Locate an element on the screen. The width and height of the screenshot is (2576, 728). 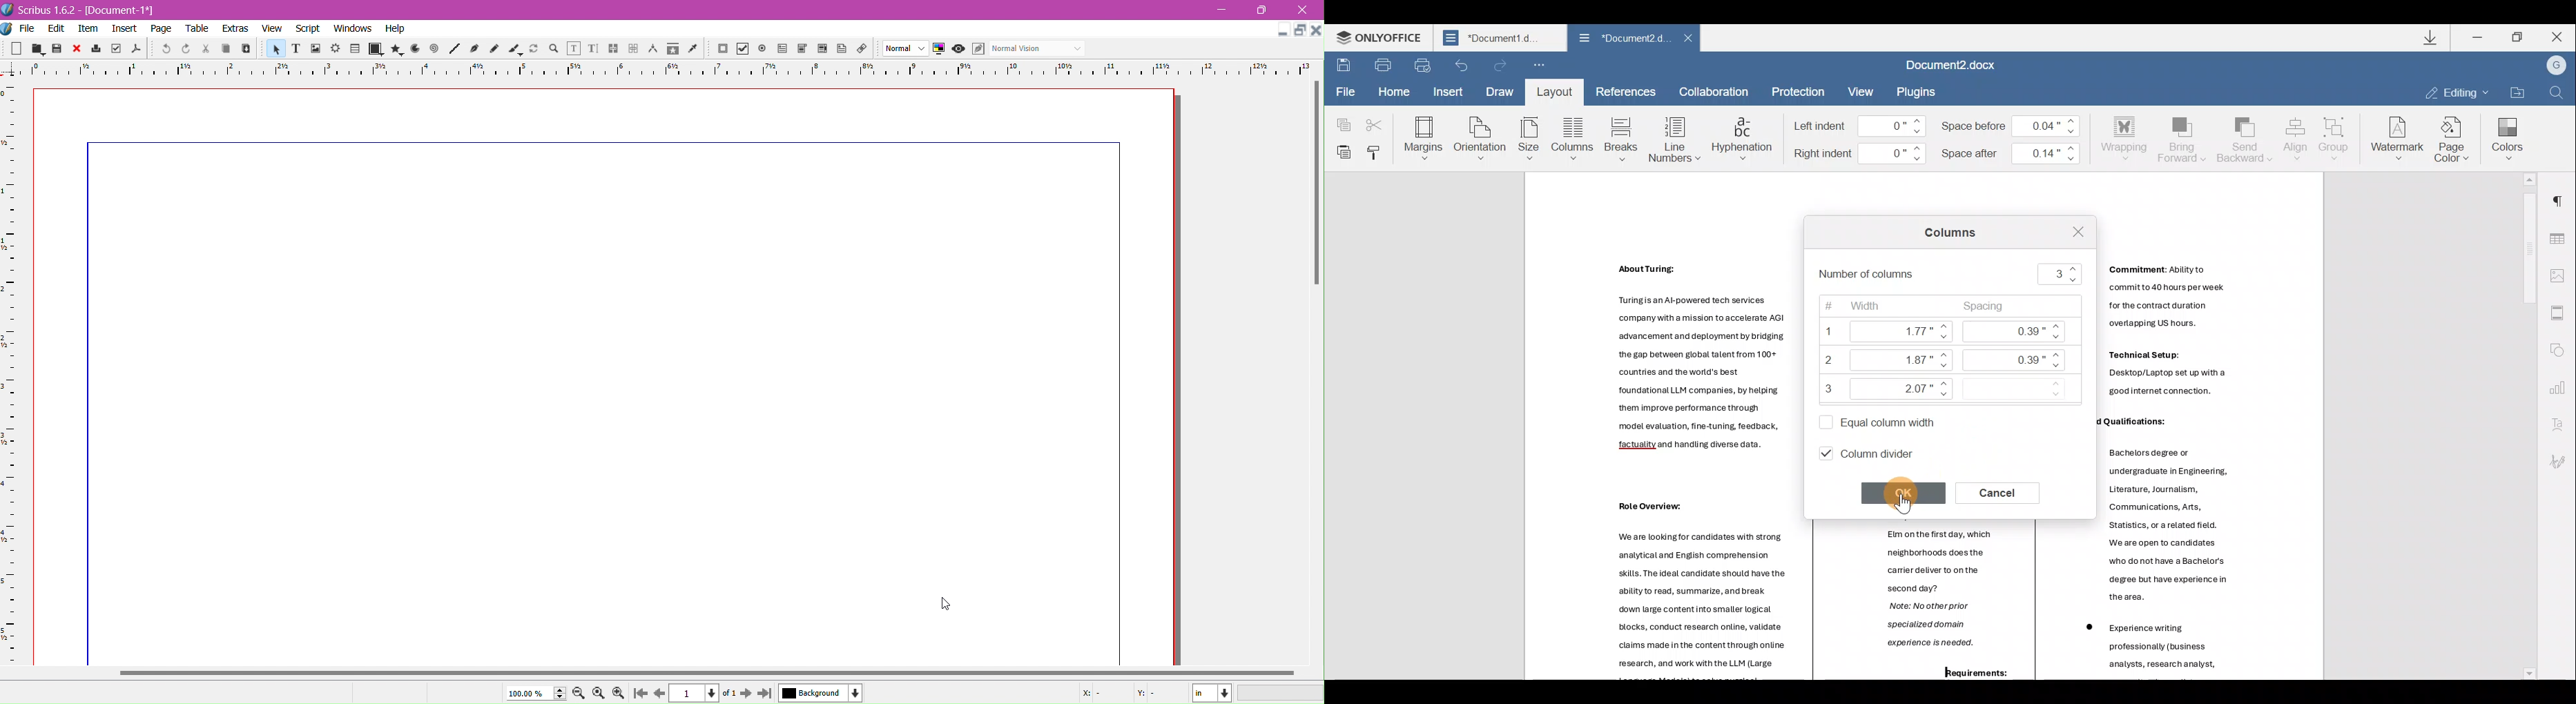
minimize is located at coordinates (1222, 10).